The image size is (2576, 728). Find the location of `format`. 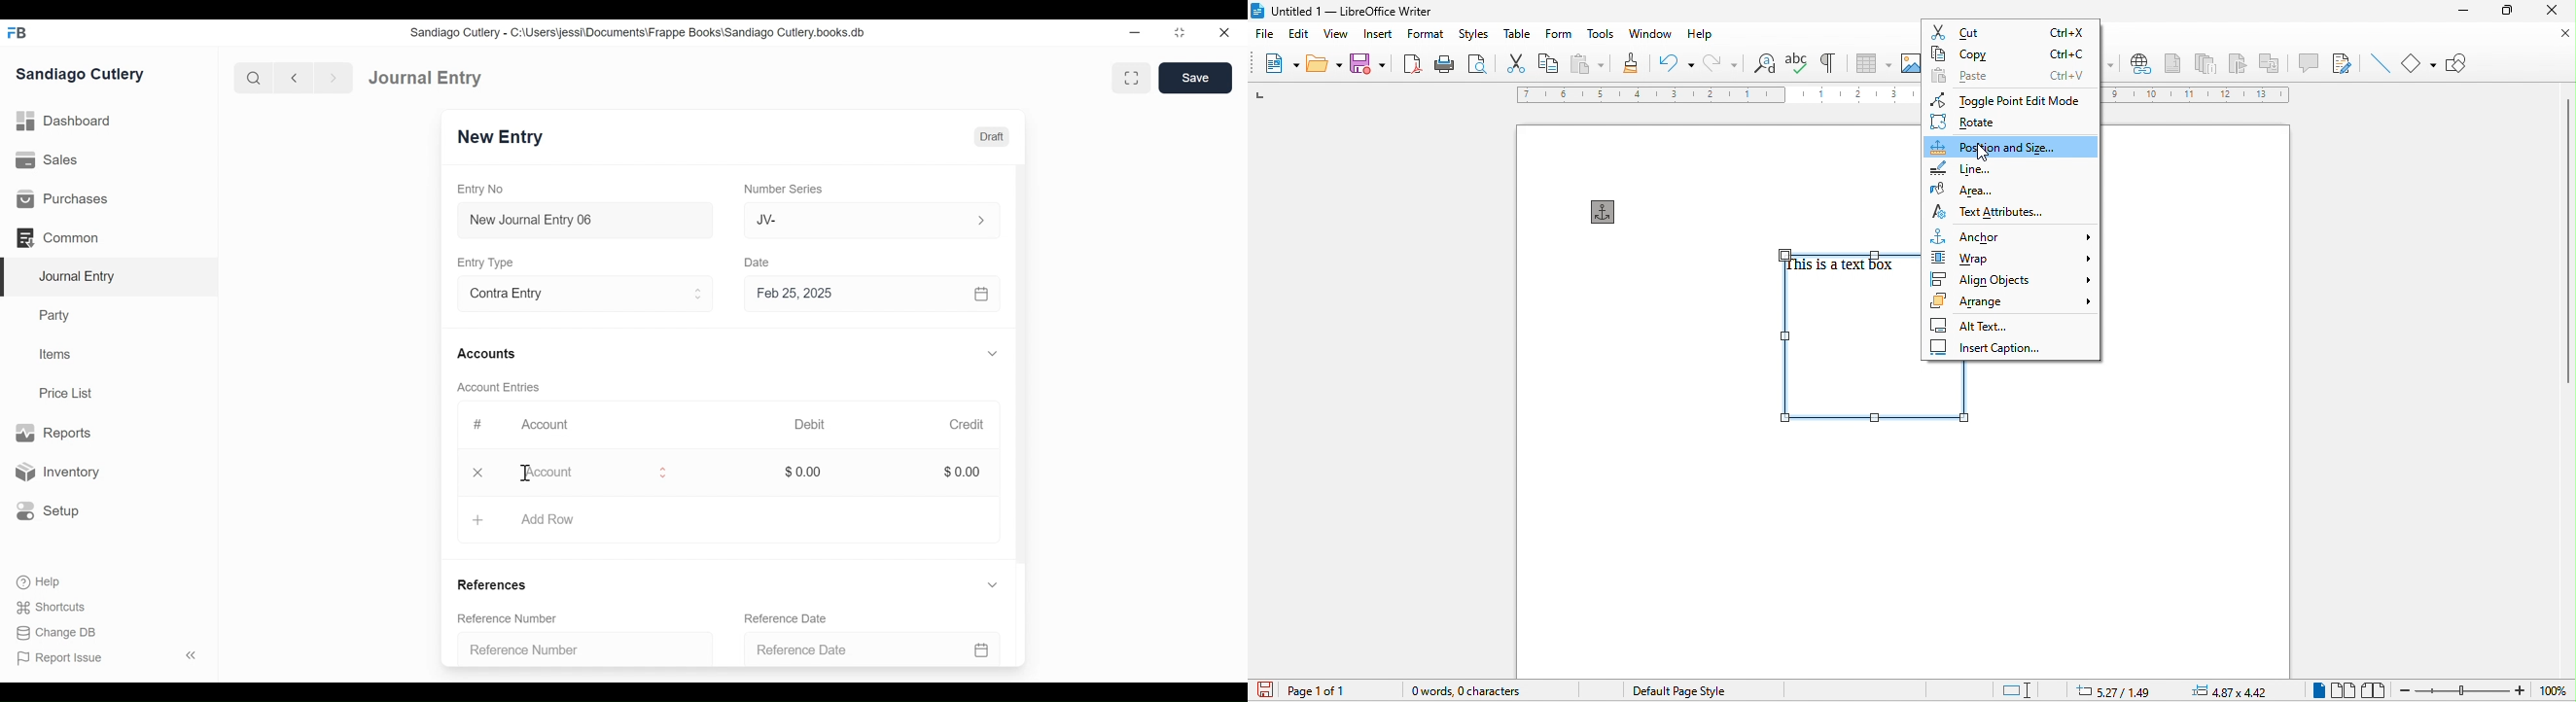

format is located at coordinates (1426, 35).